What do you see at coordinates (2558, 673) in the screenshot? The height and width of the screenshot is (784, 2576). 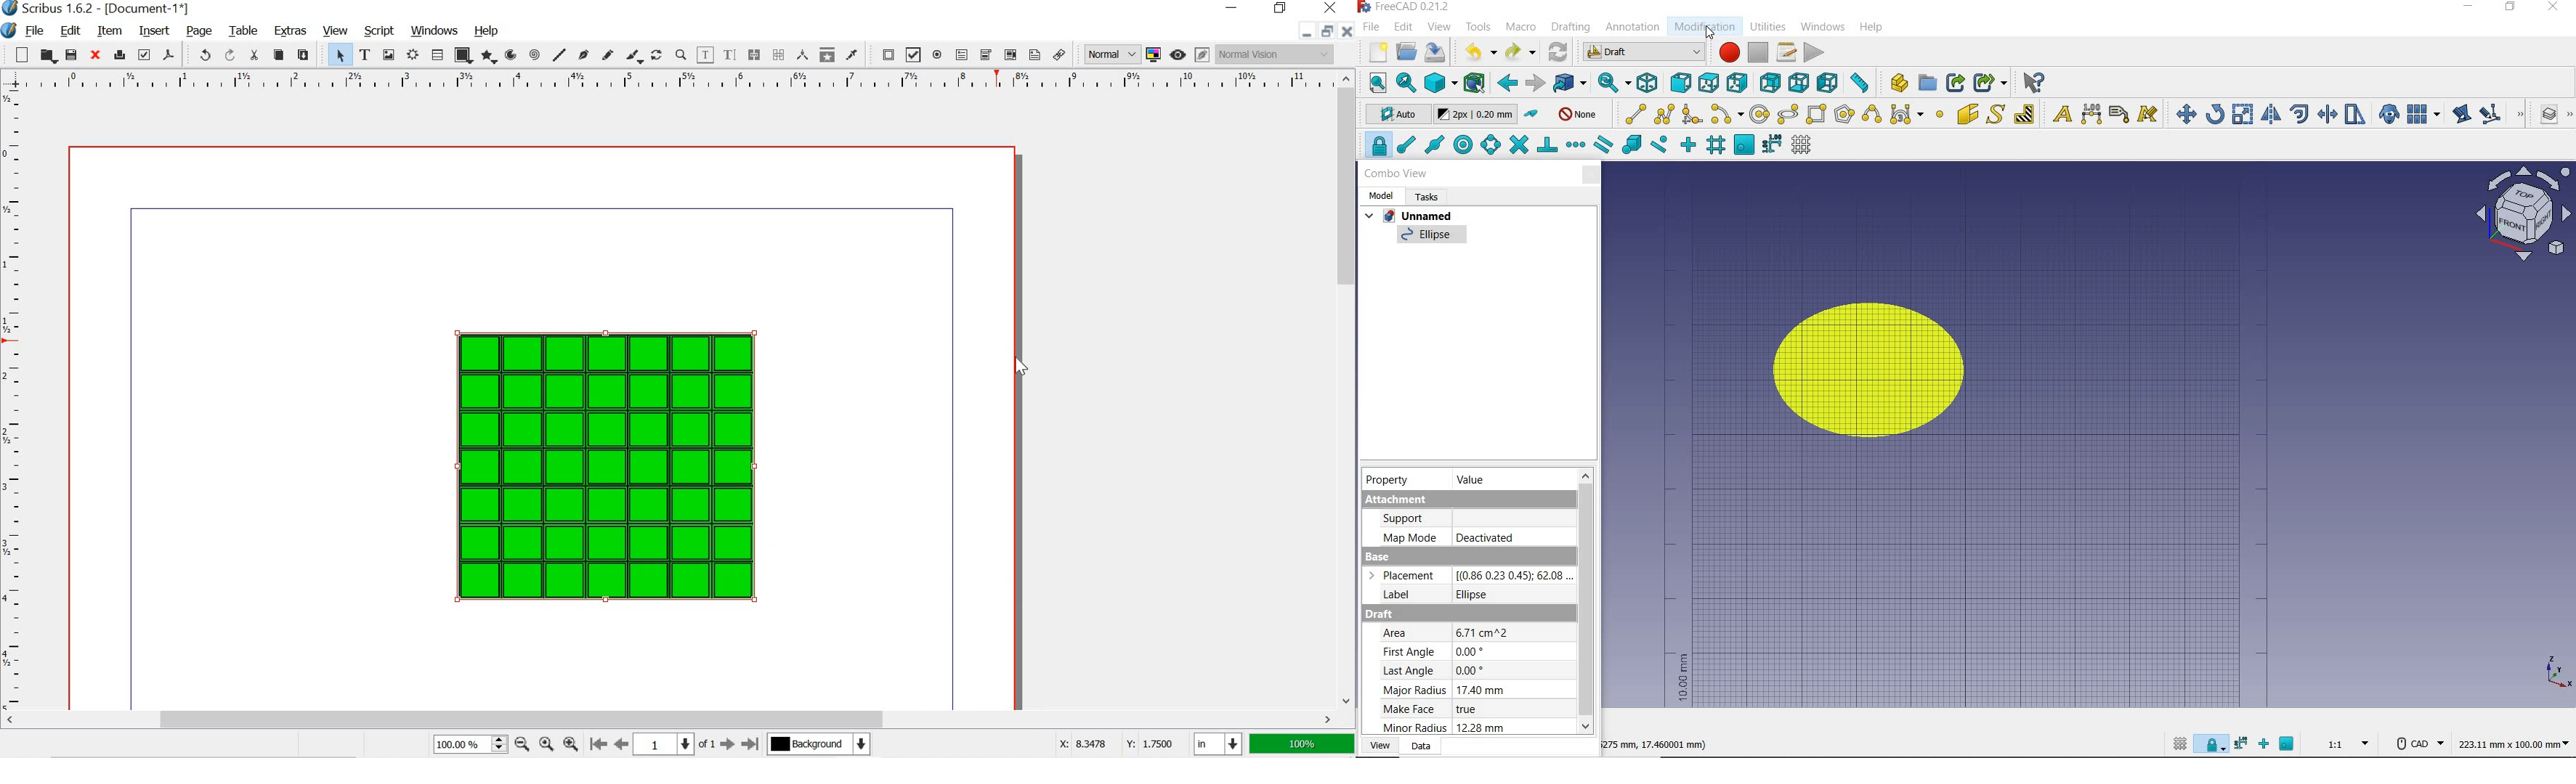 I see `xyz points` at bounding box center [2558, 673].